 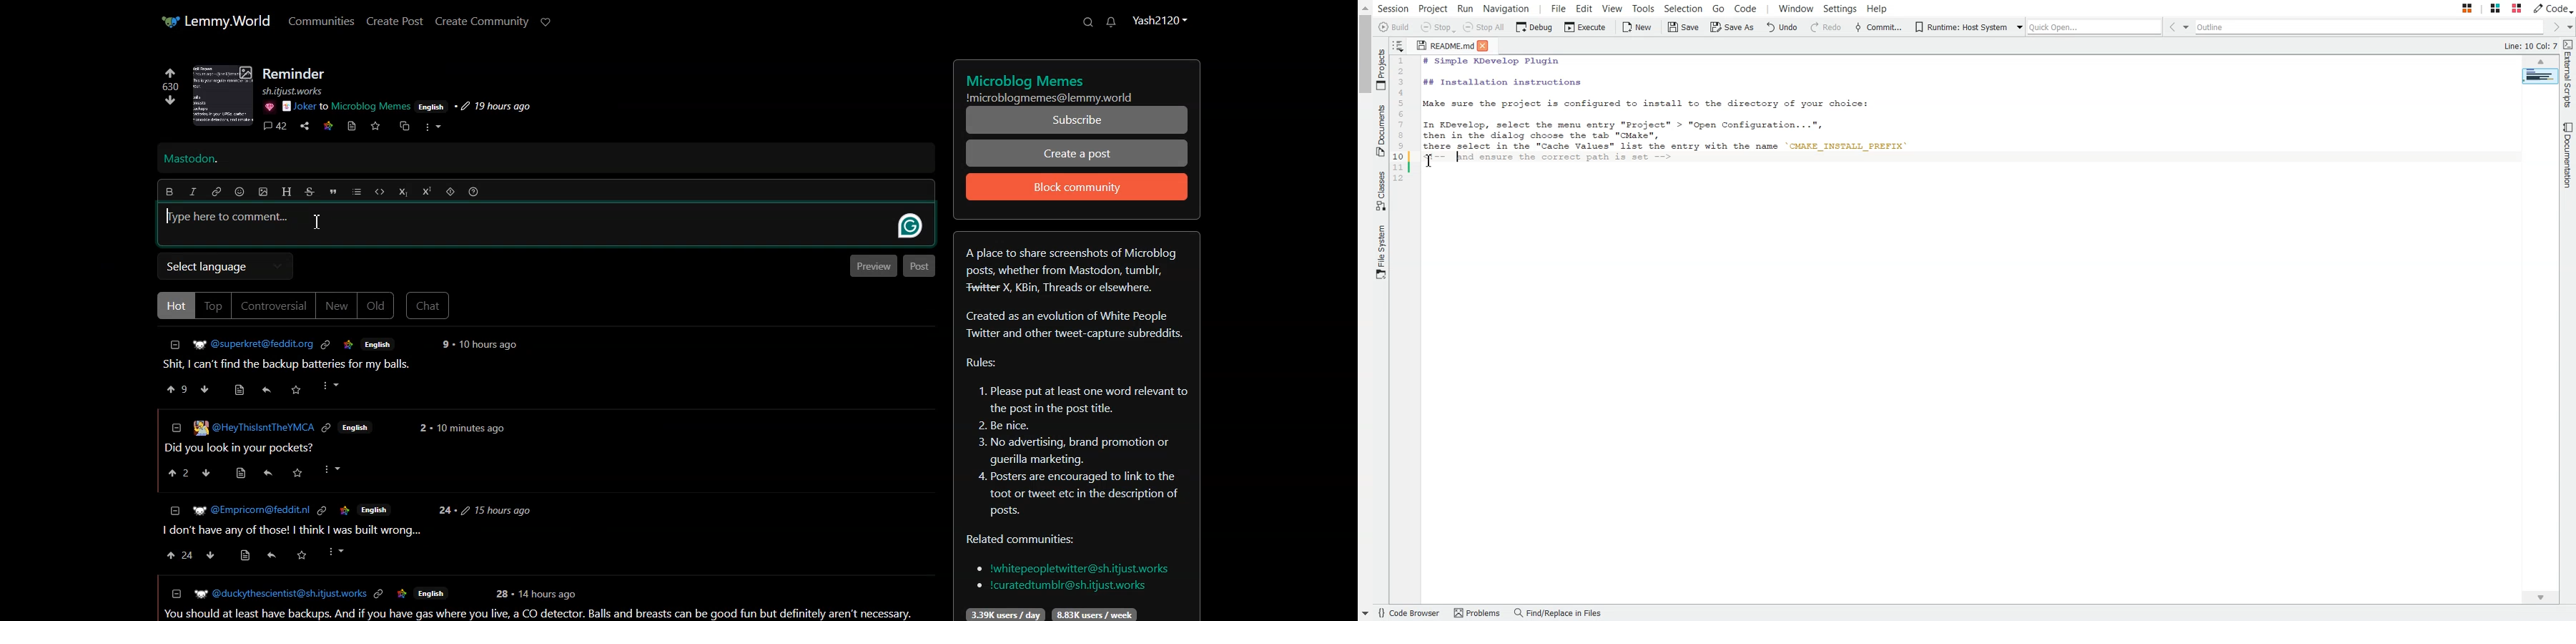 I want to click on Block community, so click(x=1077, y=187).